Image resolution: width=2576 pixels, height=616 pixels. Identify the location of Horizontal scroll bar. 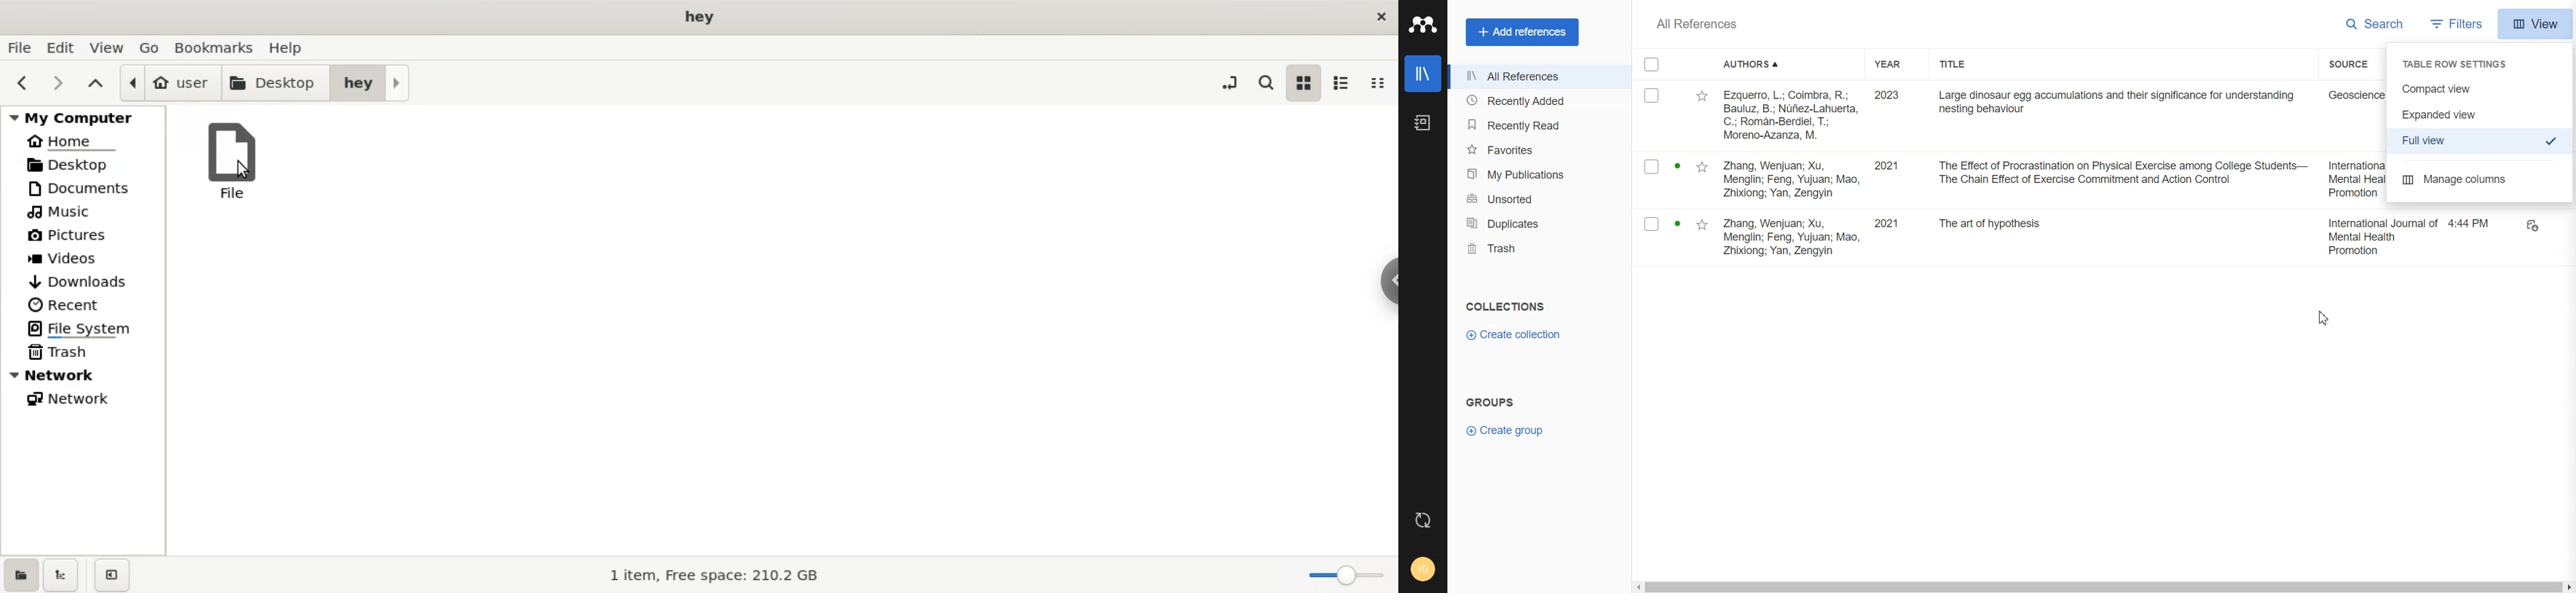
(2102, 586).